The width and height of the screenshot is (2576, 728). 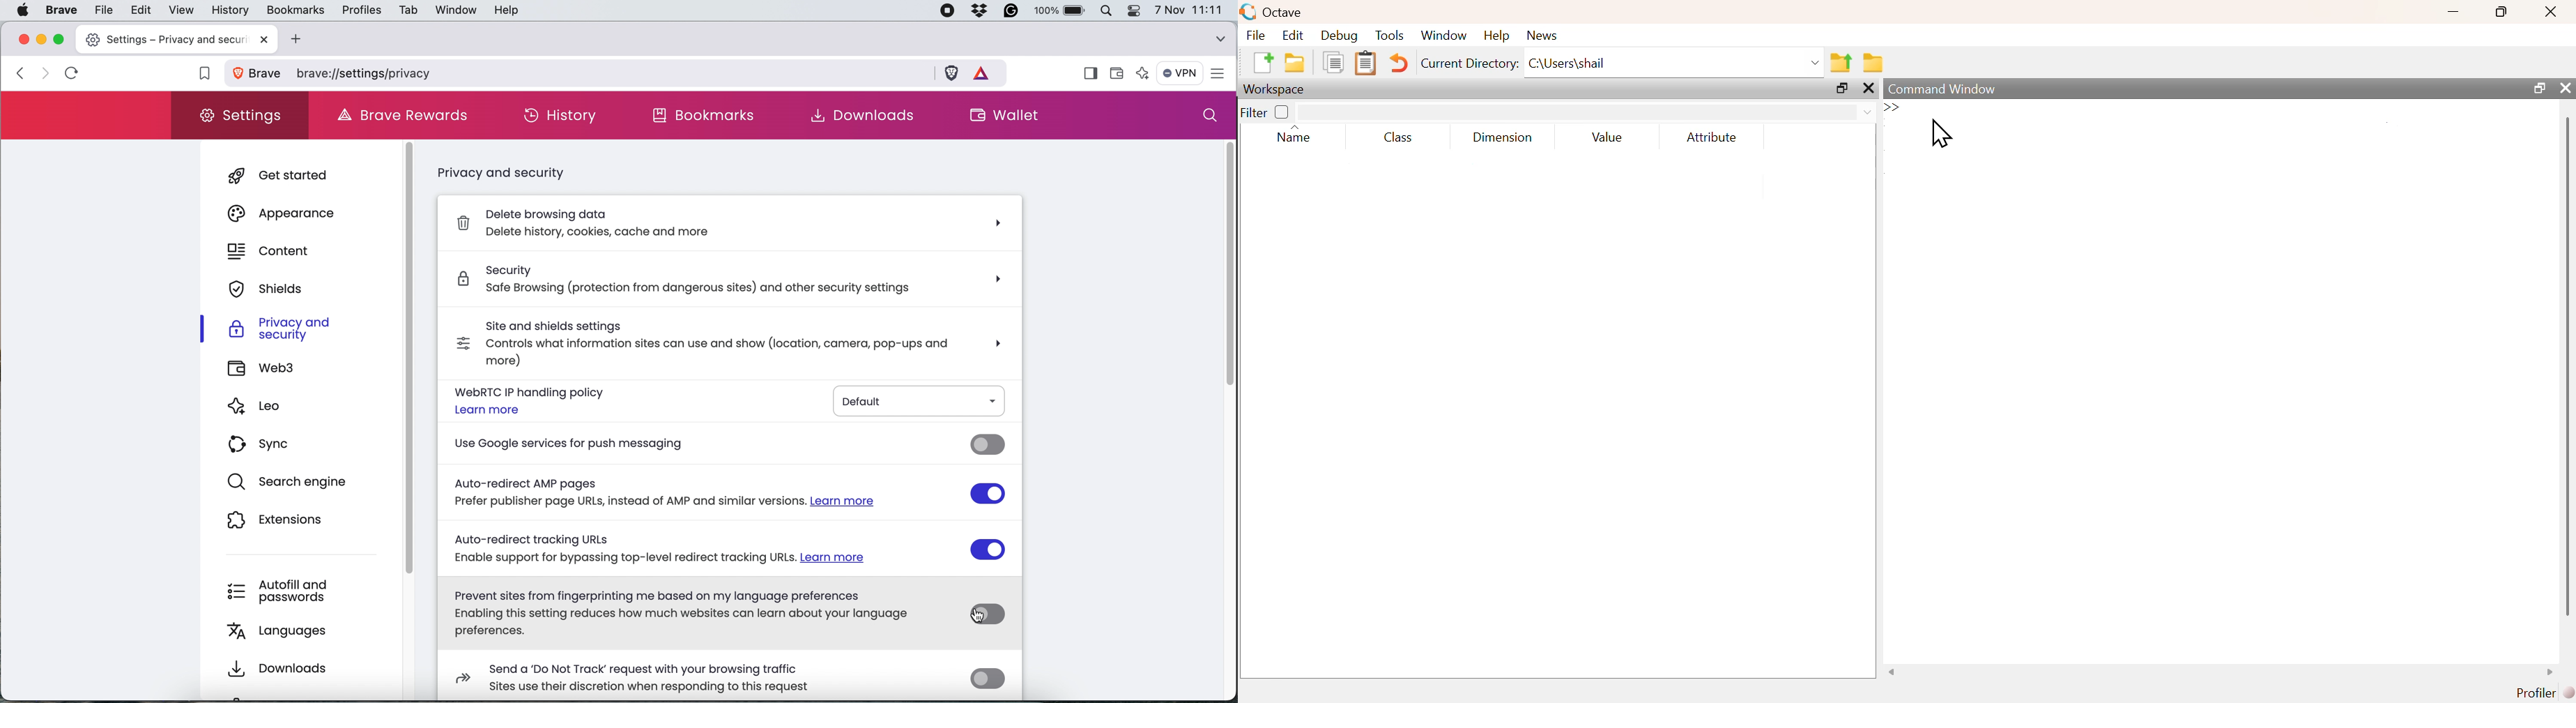 I want to click on shields, so click(x=274, y=289).